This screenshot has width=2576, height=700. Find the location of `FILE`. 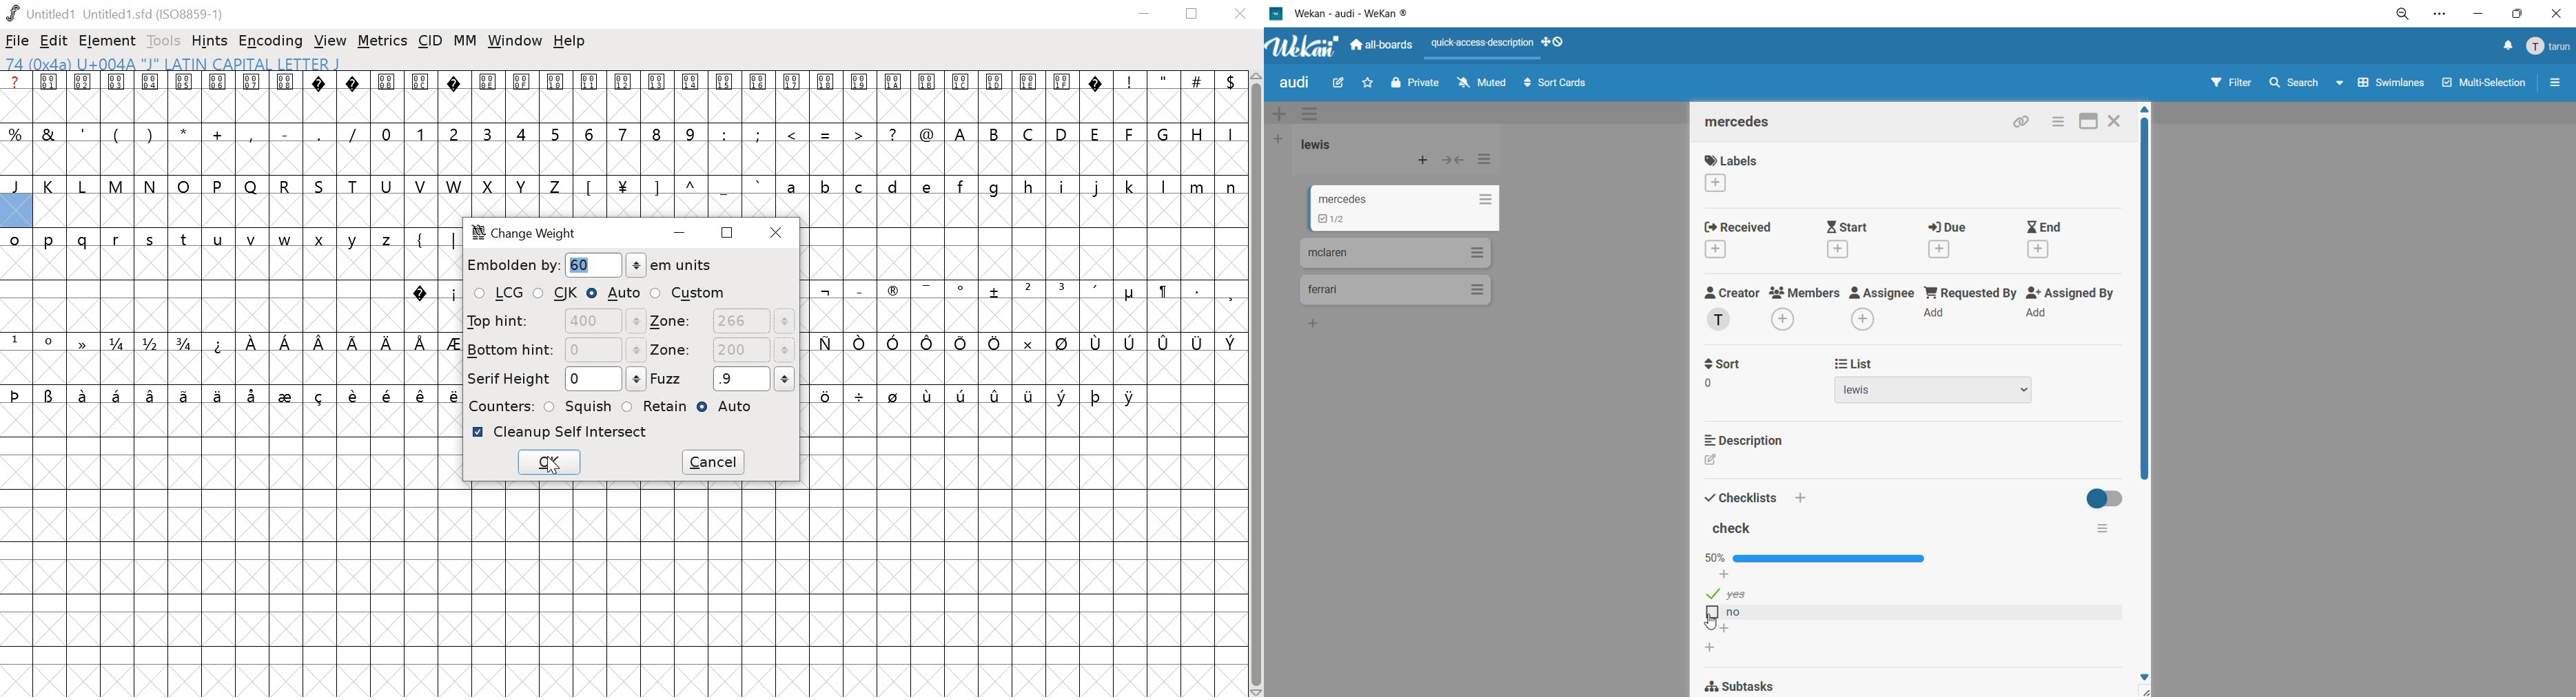

FILE is located at coordinates (17, 41).